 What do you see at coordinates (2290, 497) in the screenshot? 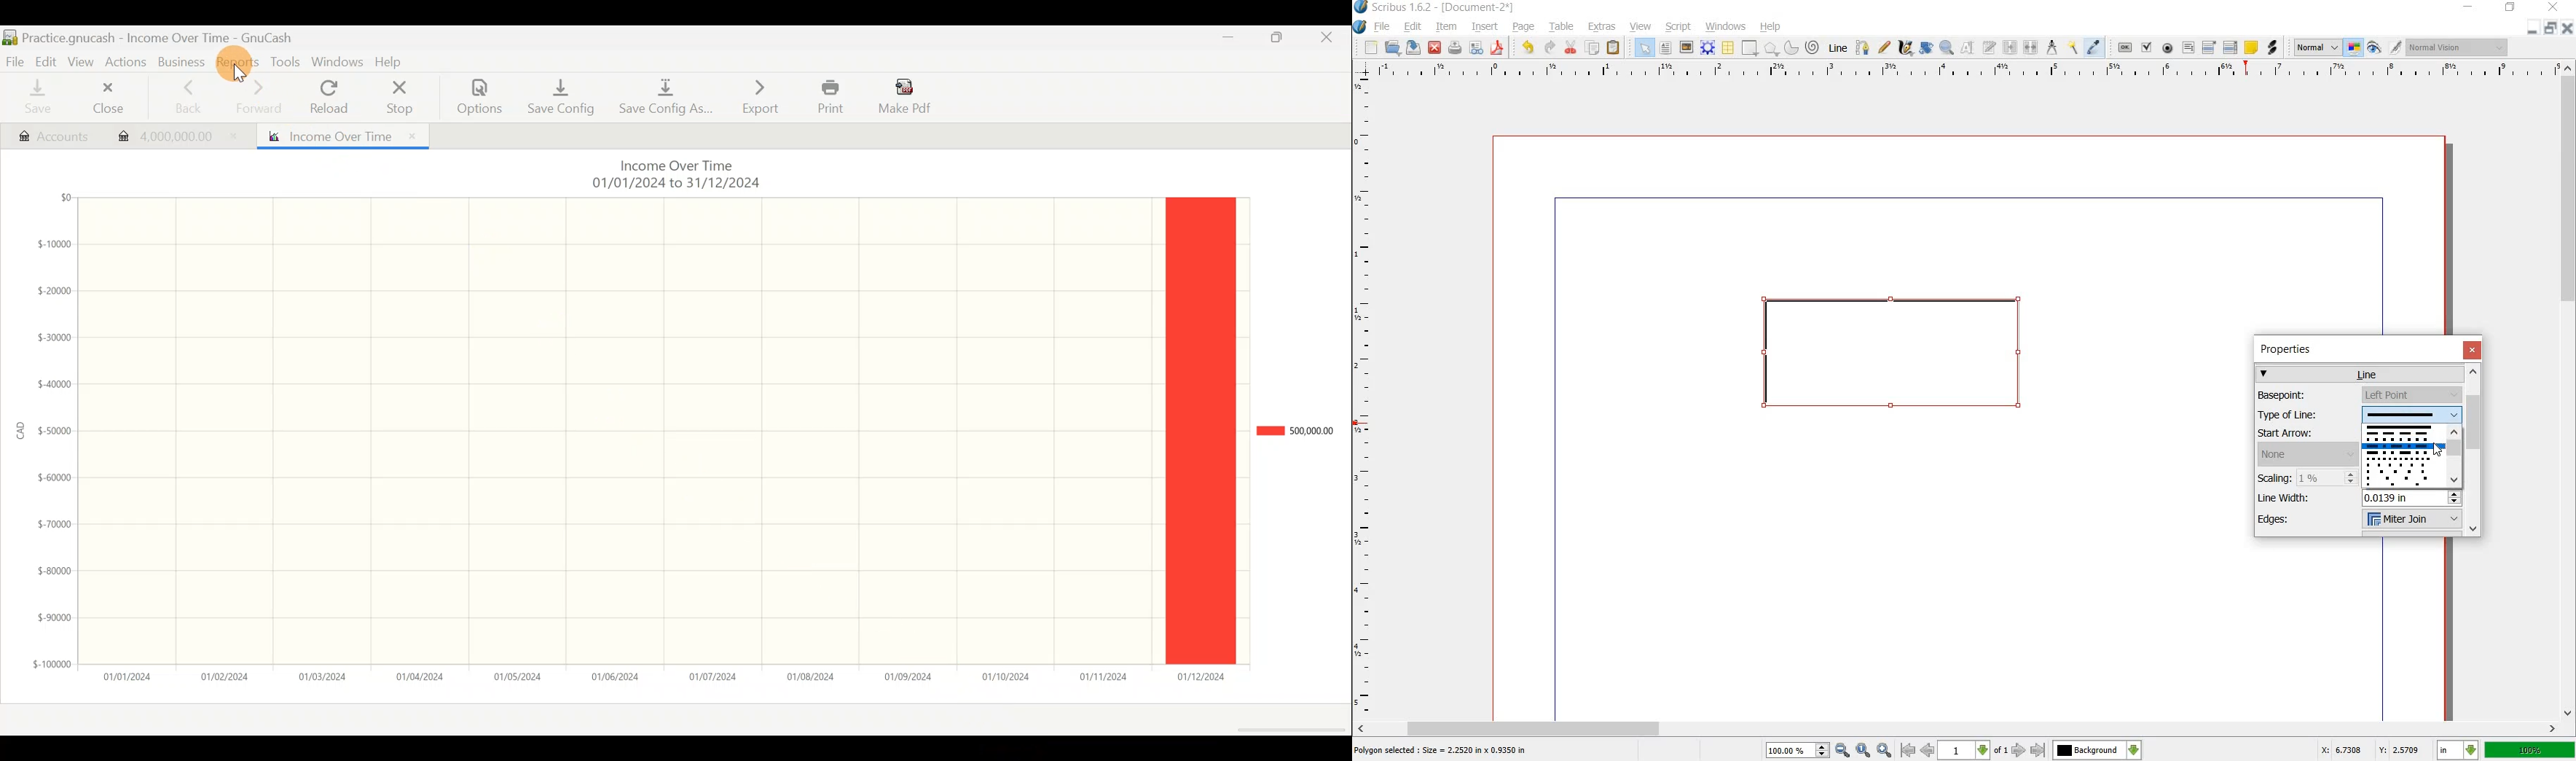
I see `Line Width:` at bounding box center [2290, 497].